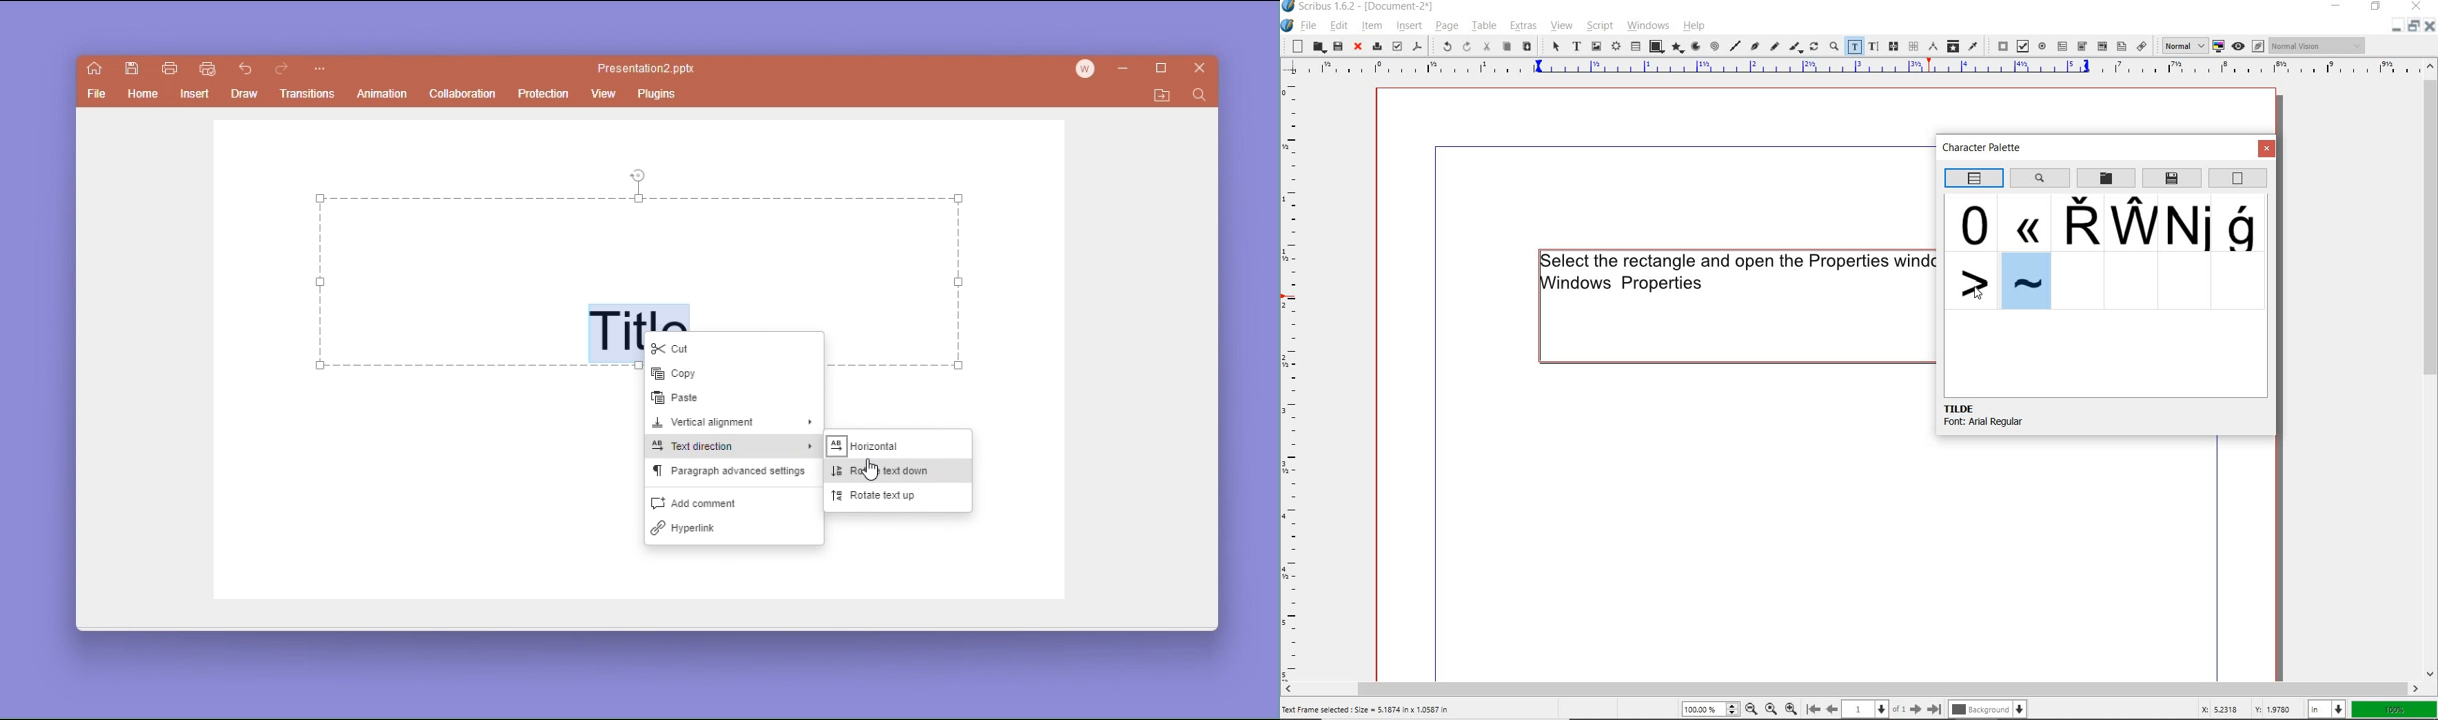 This screenshot has width=2464, height=728. What do you see at coordinates (1709, 709) in the screenshot?
I see `100.00%` at bounding box center [1709, 709].